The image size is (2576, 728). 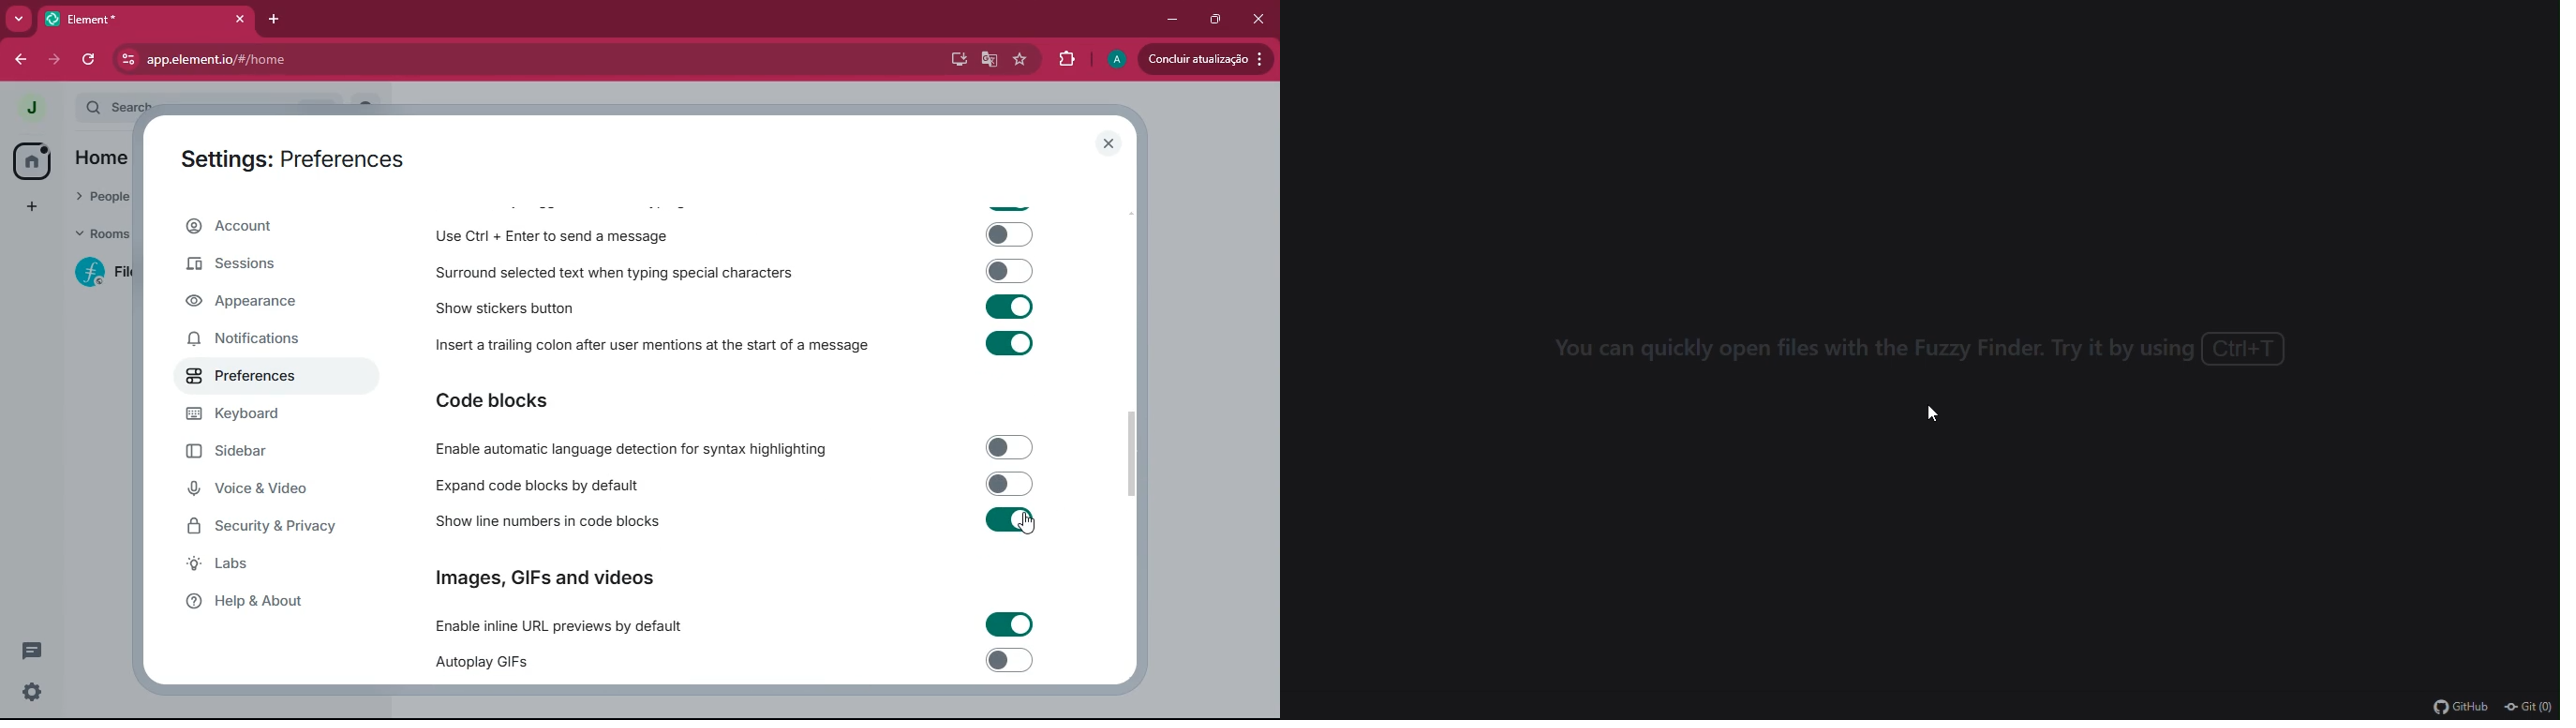 I want to click on cursor , so click(x=1031, y=525).